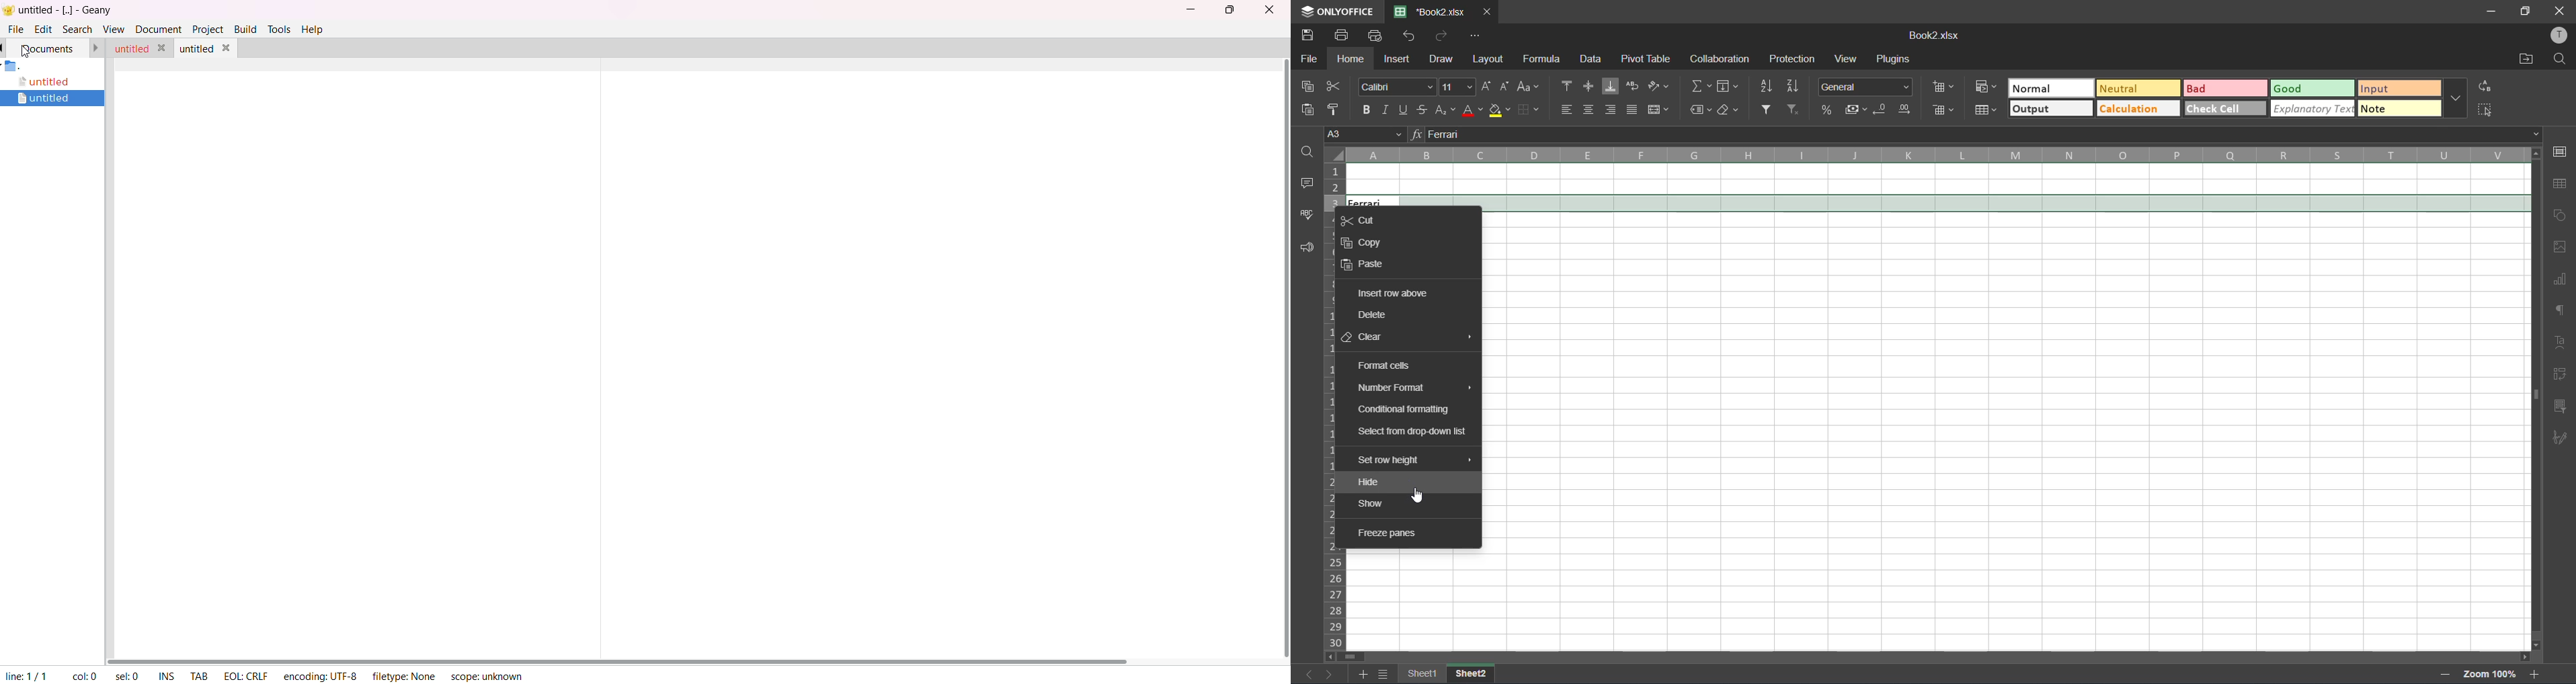 Image resolution: width=2576 pixels, height=700 pixels. What do you see at coordinates (2561, 406) in the screenshot?
I see `slicer` at bounding box center [2561, 406].